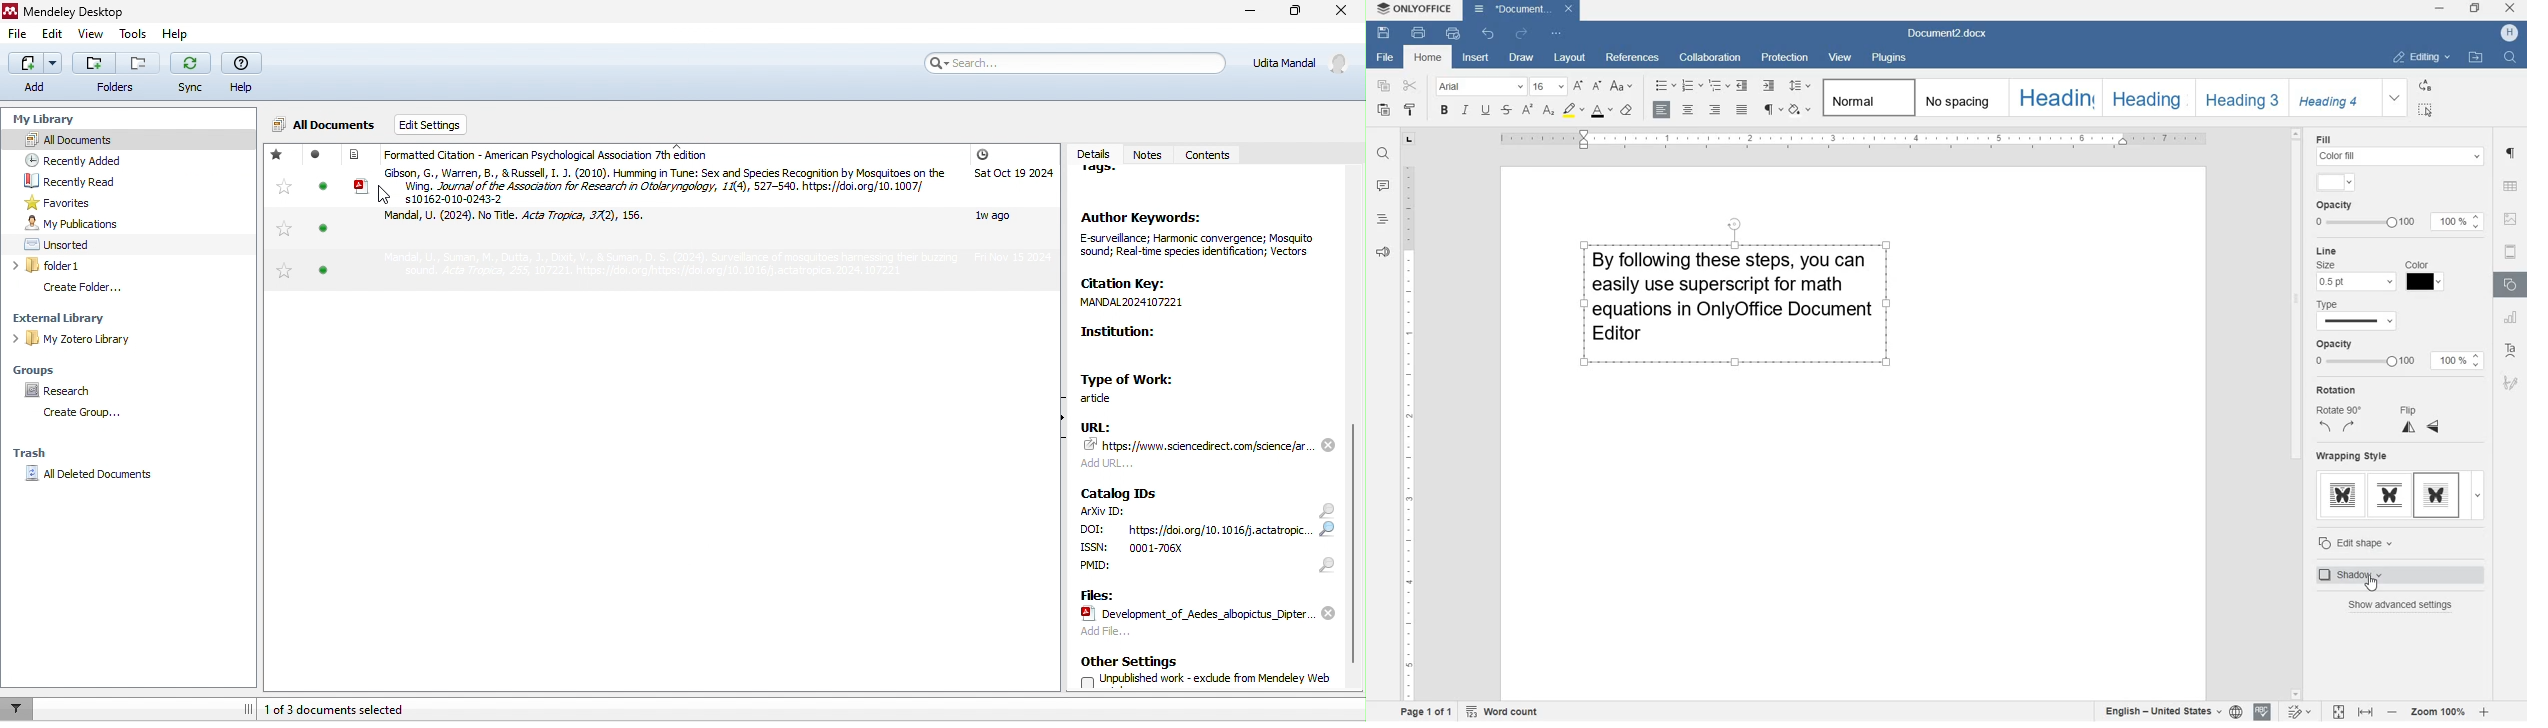 The height and width of the screenshot is (728, 2548). I want to click on shadow, so click(2399, 575).